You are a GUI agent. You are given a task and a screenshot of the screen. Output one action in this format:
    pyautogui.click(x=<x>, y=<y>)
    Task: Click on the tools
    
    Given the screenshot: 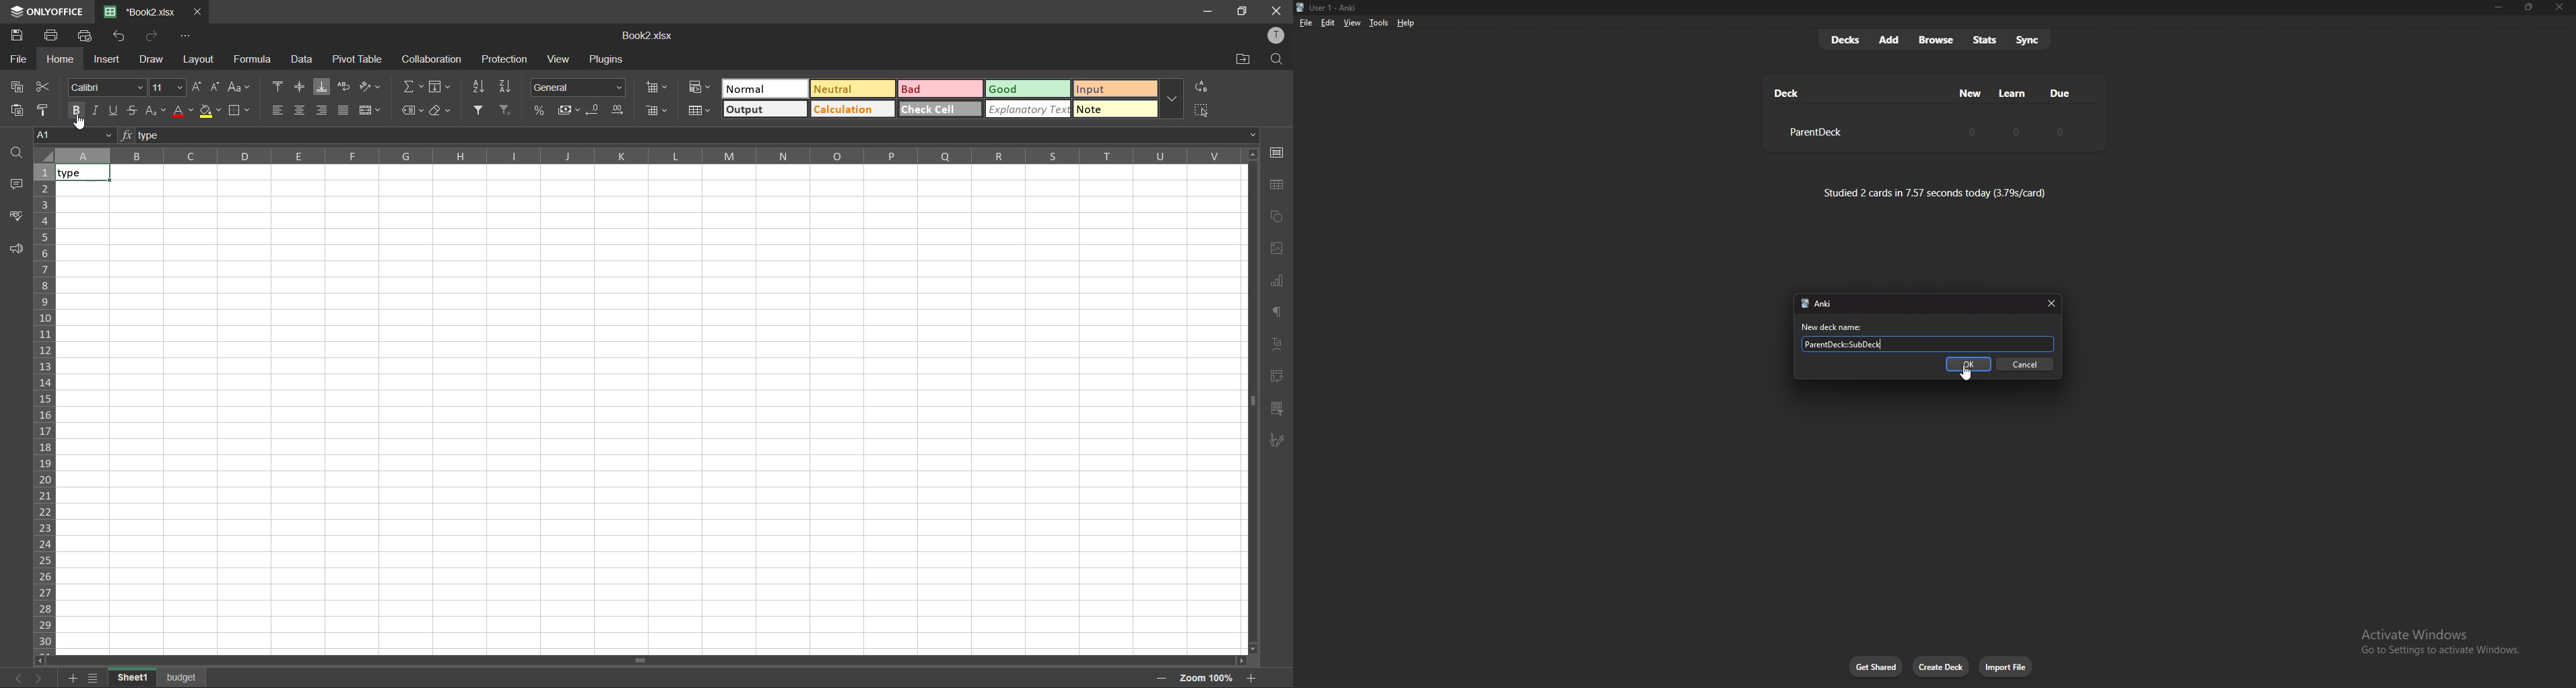 What is the action you would take?
    pyautogui.click(x=1379, y=23)
    